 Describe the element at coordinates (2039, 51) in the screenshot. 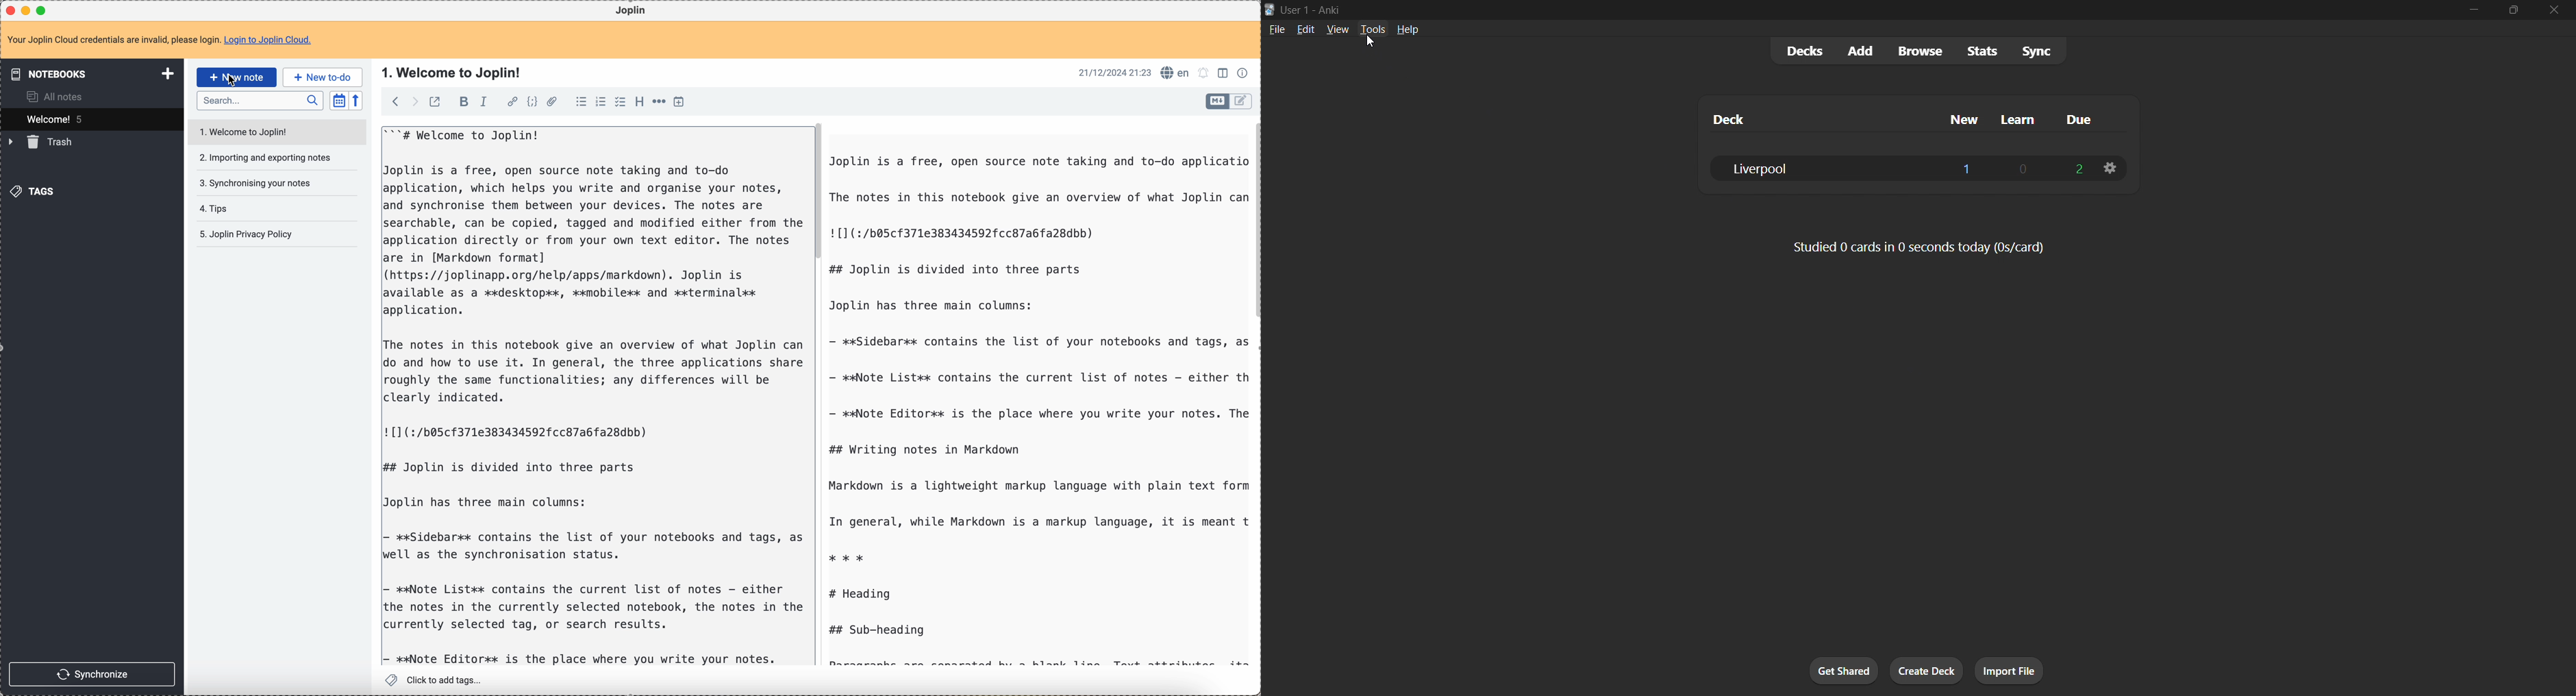

I see `sync` at that location.